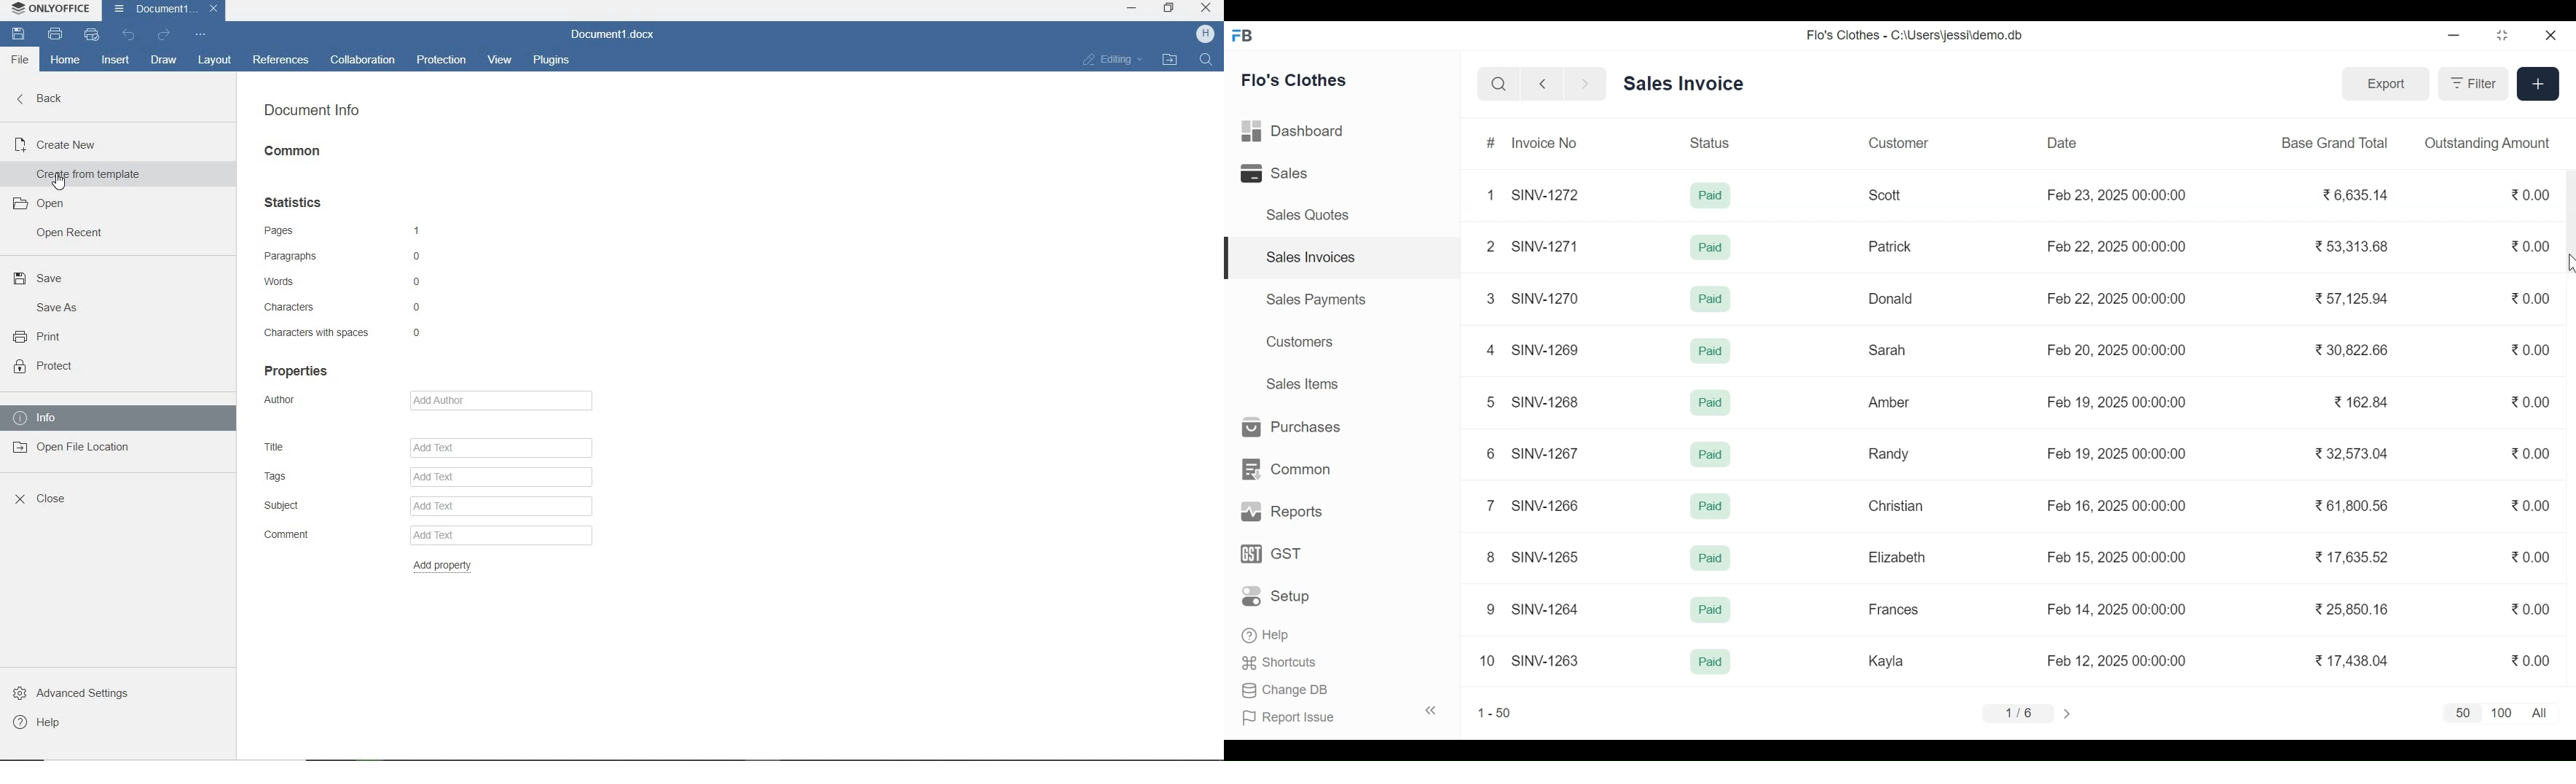  I want to click on layout, so click(213, 60).